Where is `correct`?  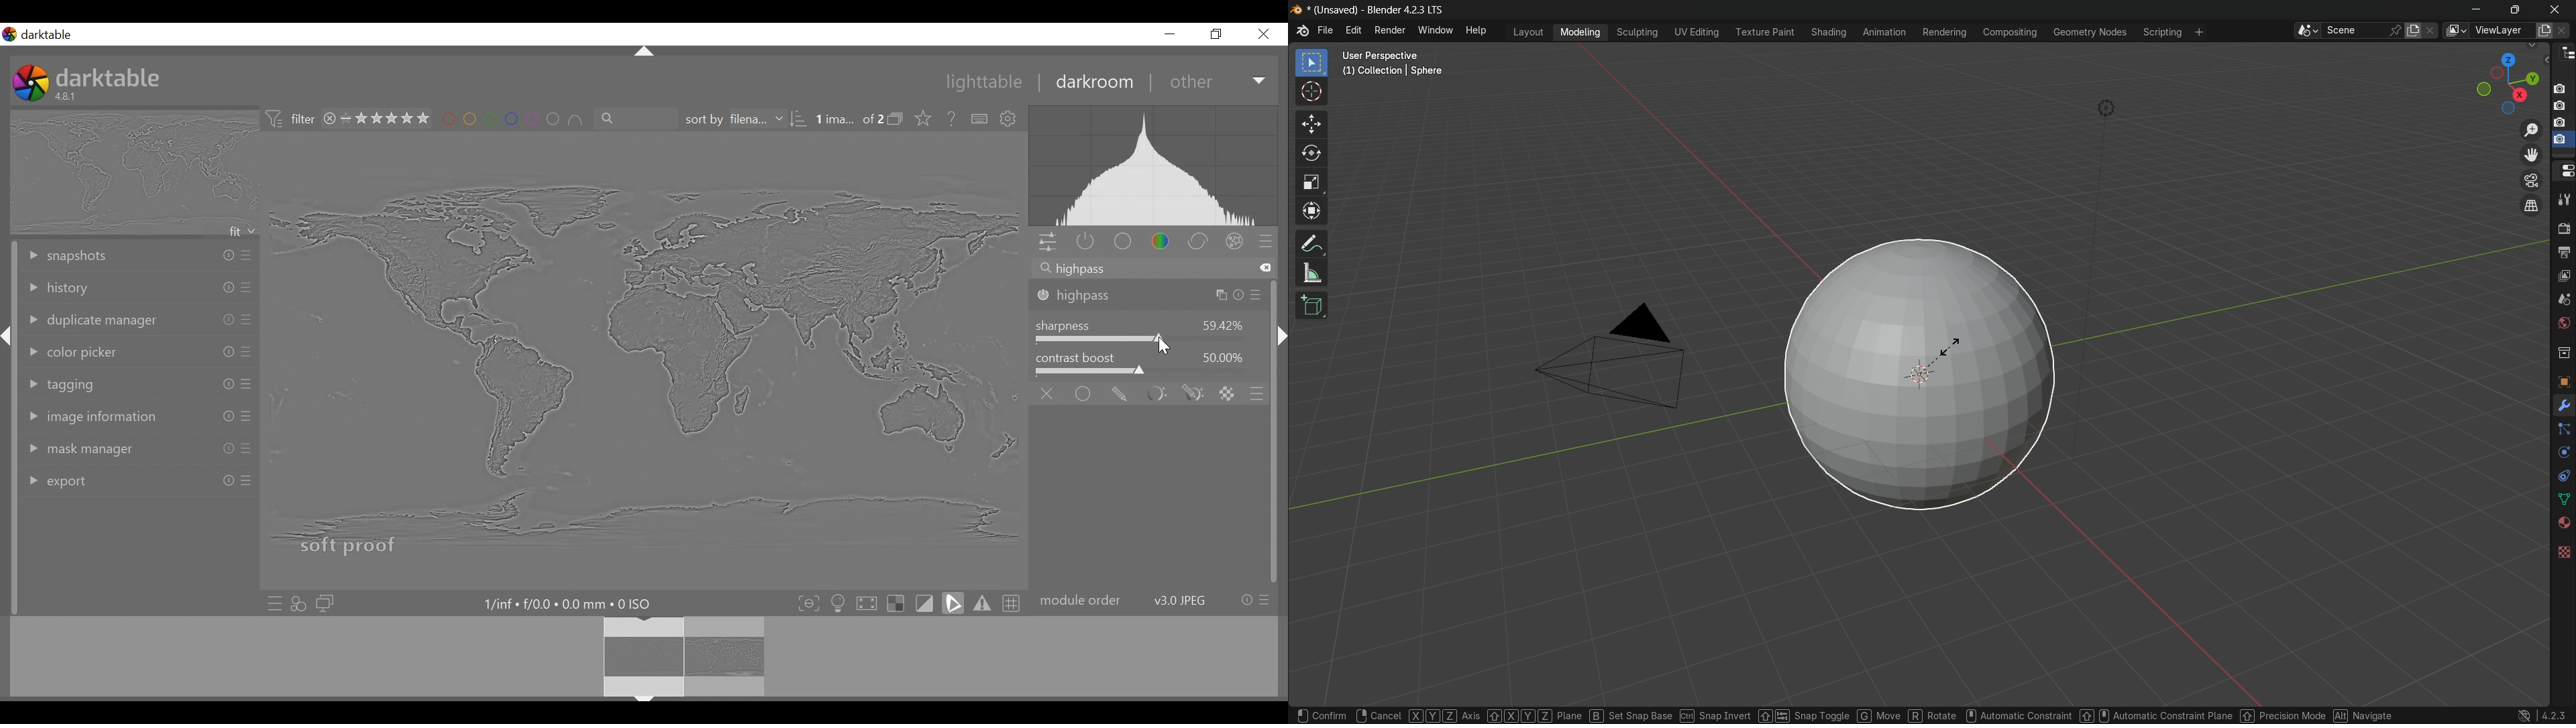
correct is located at coordinates (1198, 241).